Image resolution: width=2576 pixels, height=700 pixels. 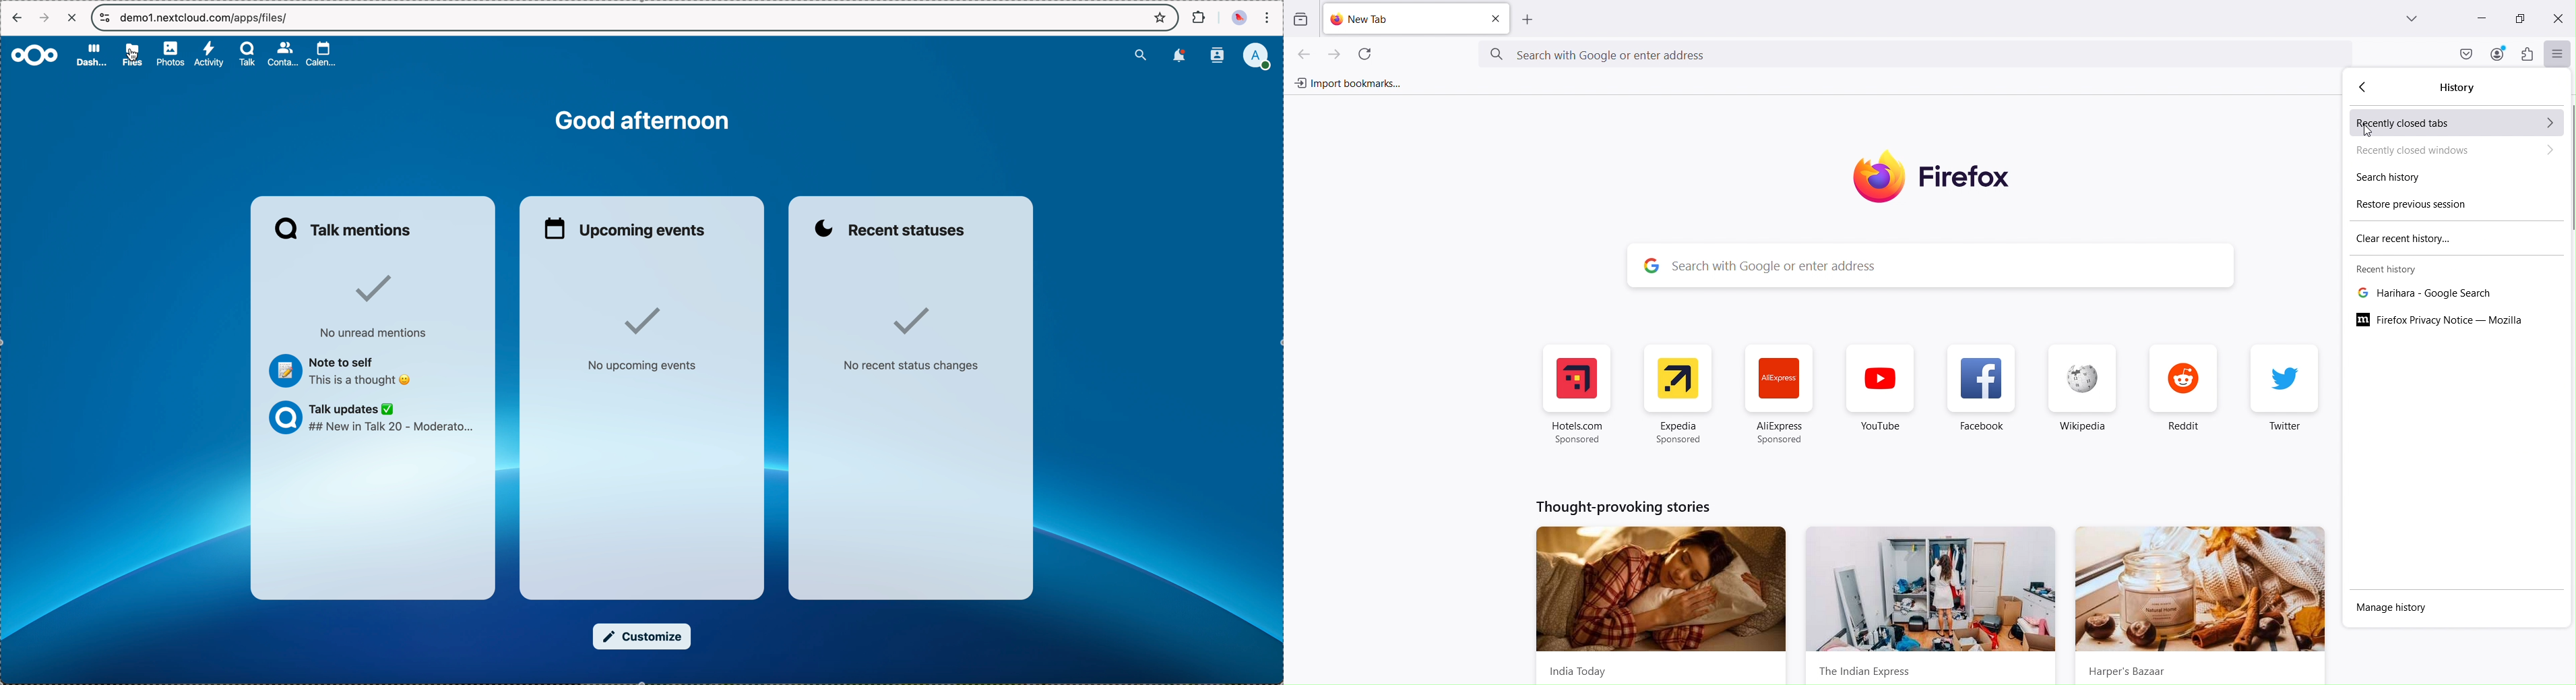 What do you see at coordinates (1220, 54) in the screenshot?
I see `contacts` at bounding box center [1220, 54].